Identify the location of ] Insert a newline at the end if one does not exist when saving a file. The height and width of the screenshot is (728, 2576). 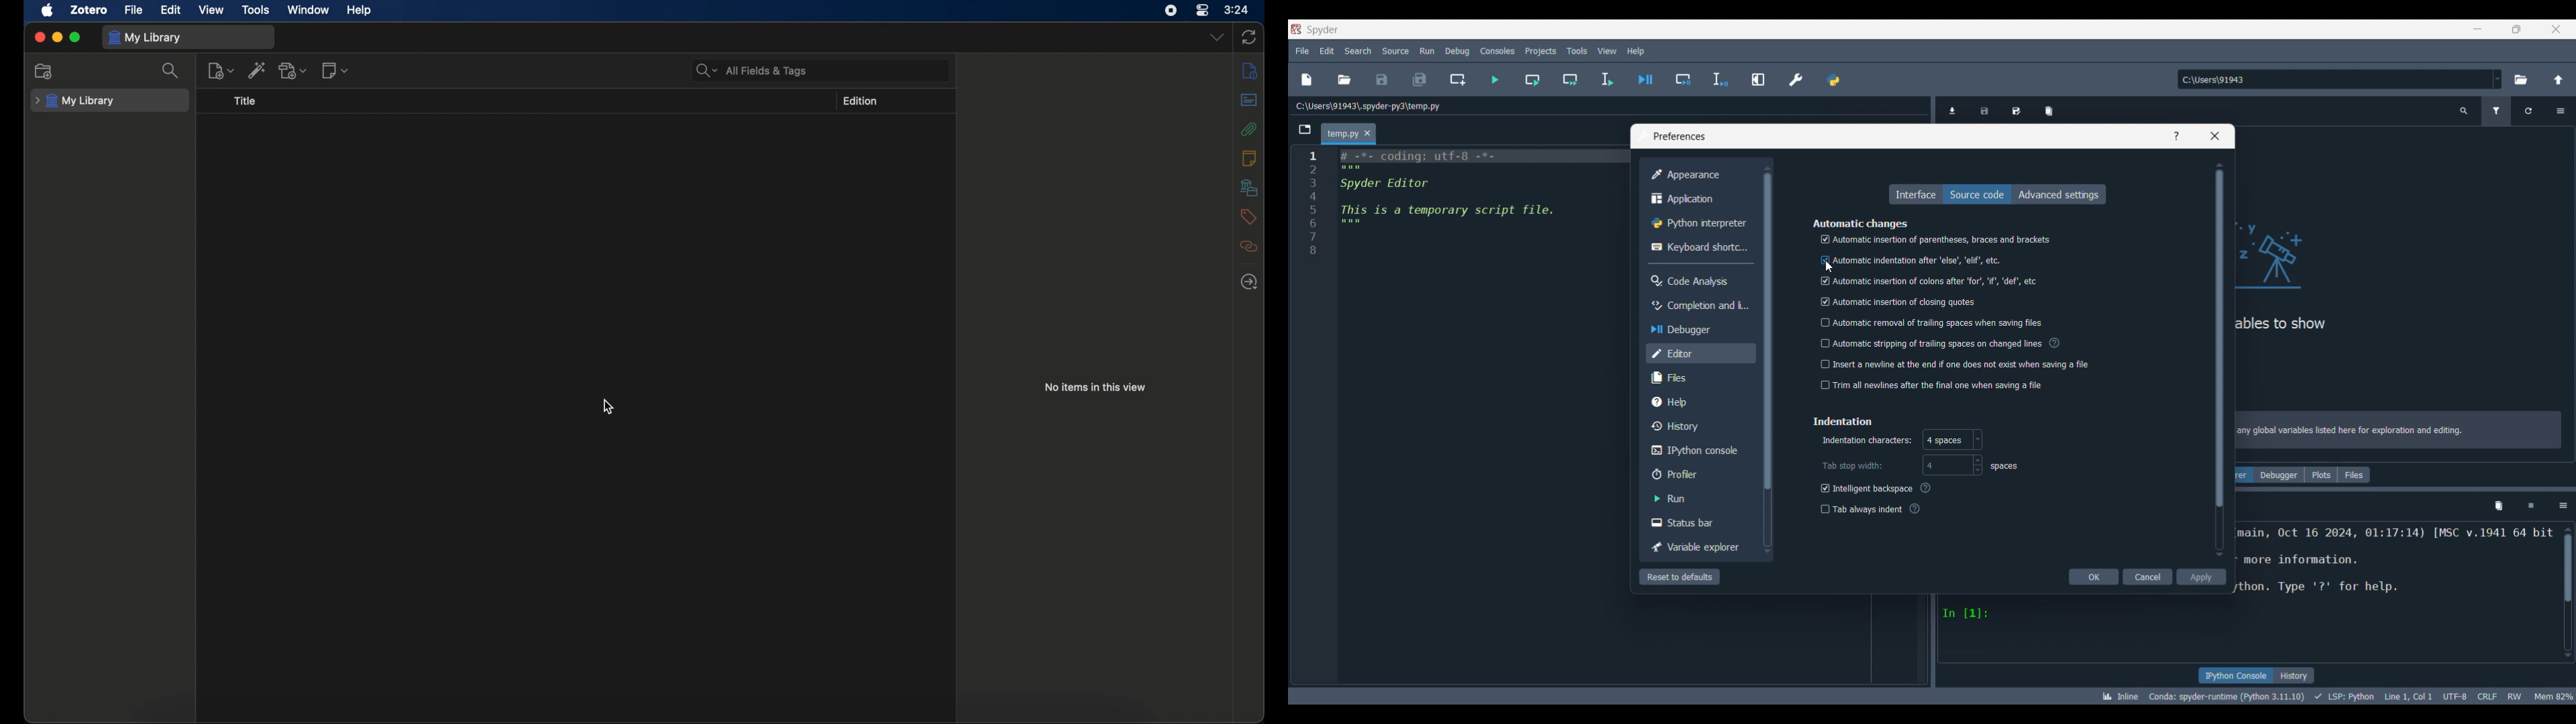
(1955, 363).